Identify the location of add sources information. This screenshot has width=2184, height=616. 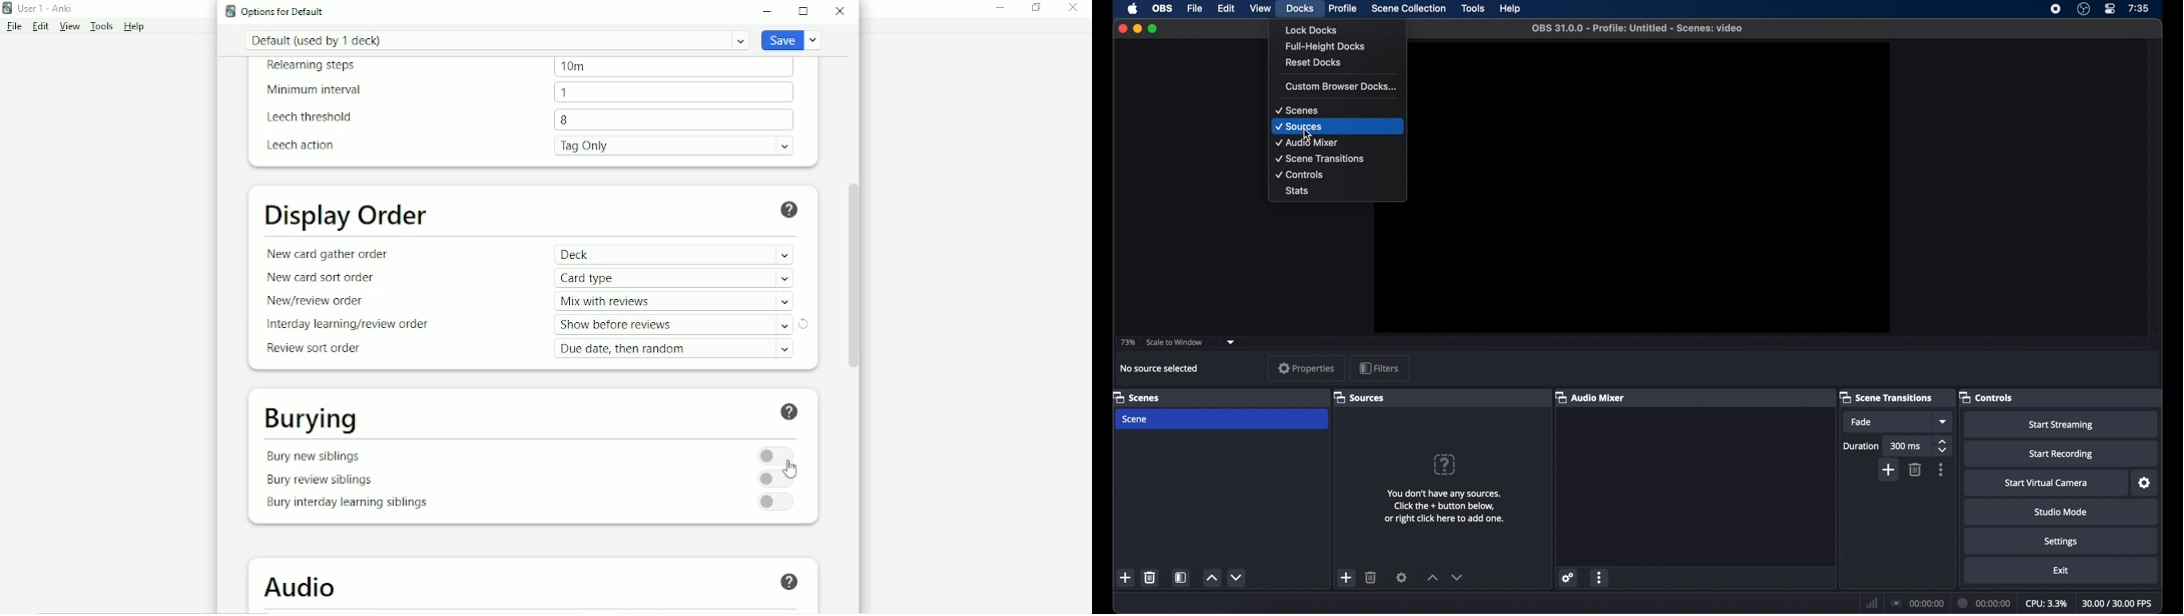
(1444, 506).